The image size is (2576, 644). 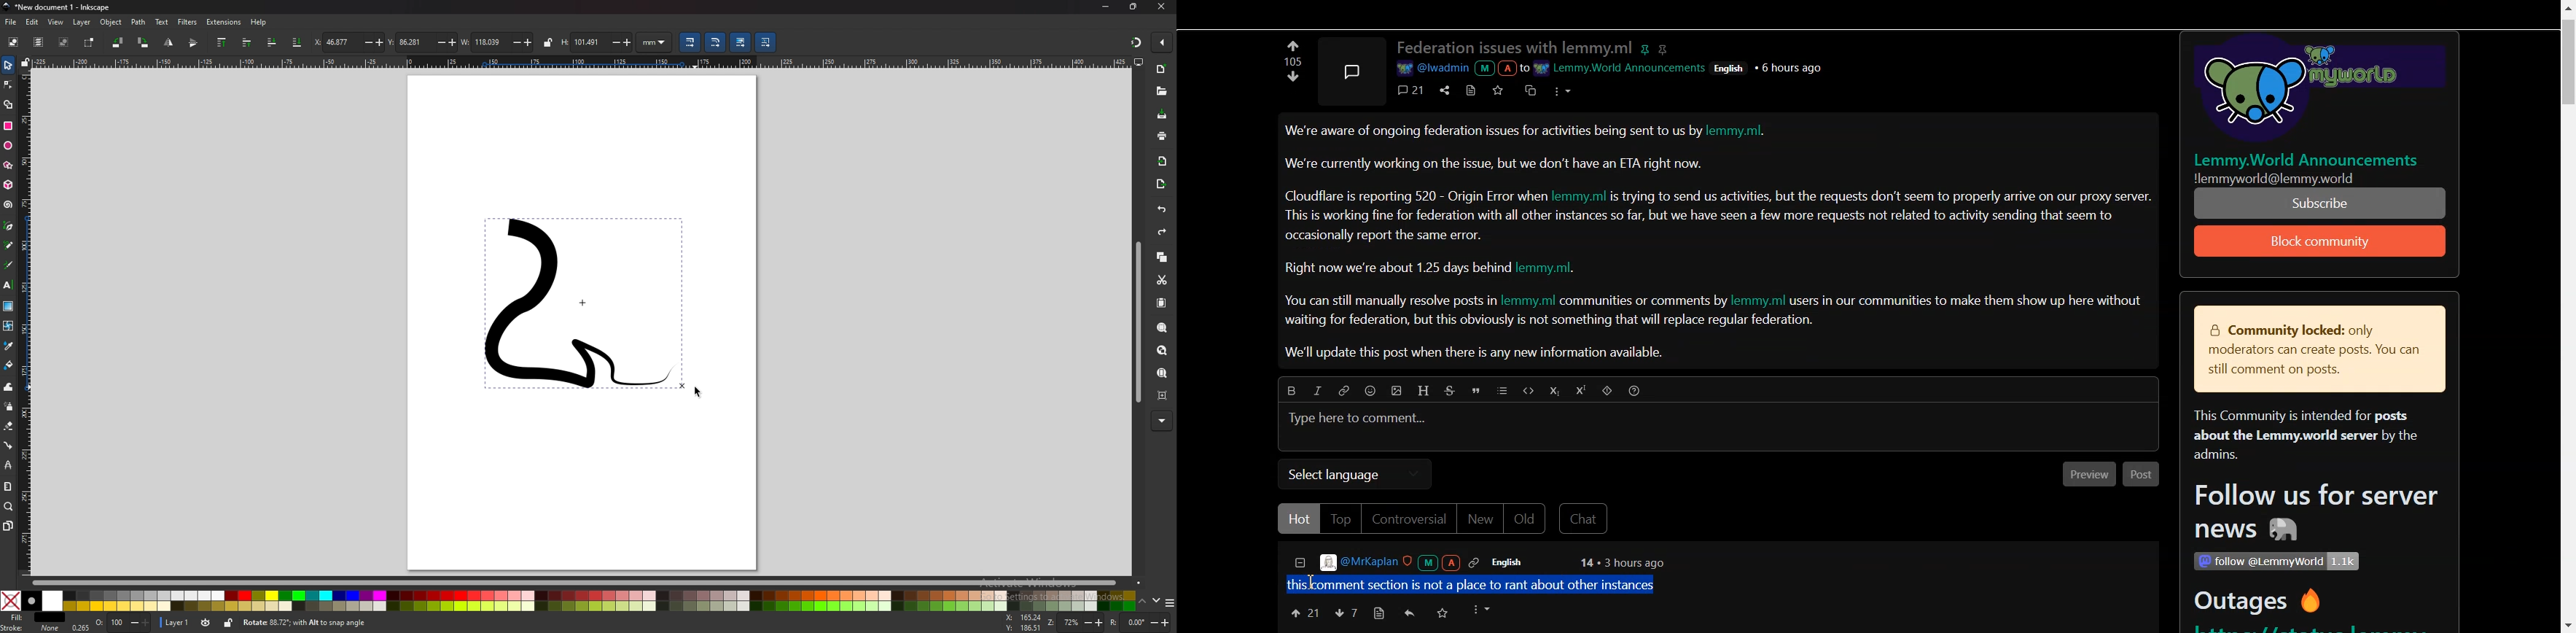 I want to click on Top, so click(x=1340, y=519).